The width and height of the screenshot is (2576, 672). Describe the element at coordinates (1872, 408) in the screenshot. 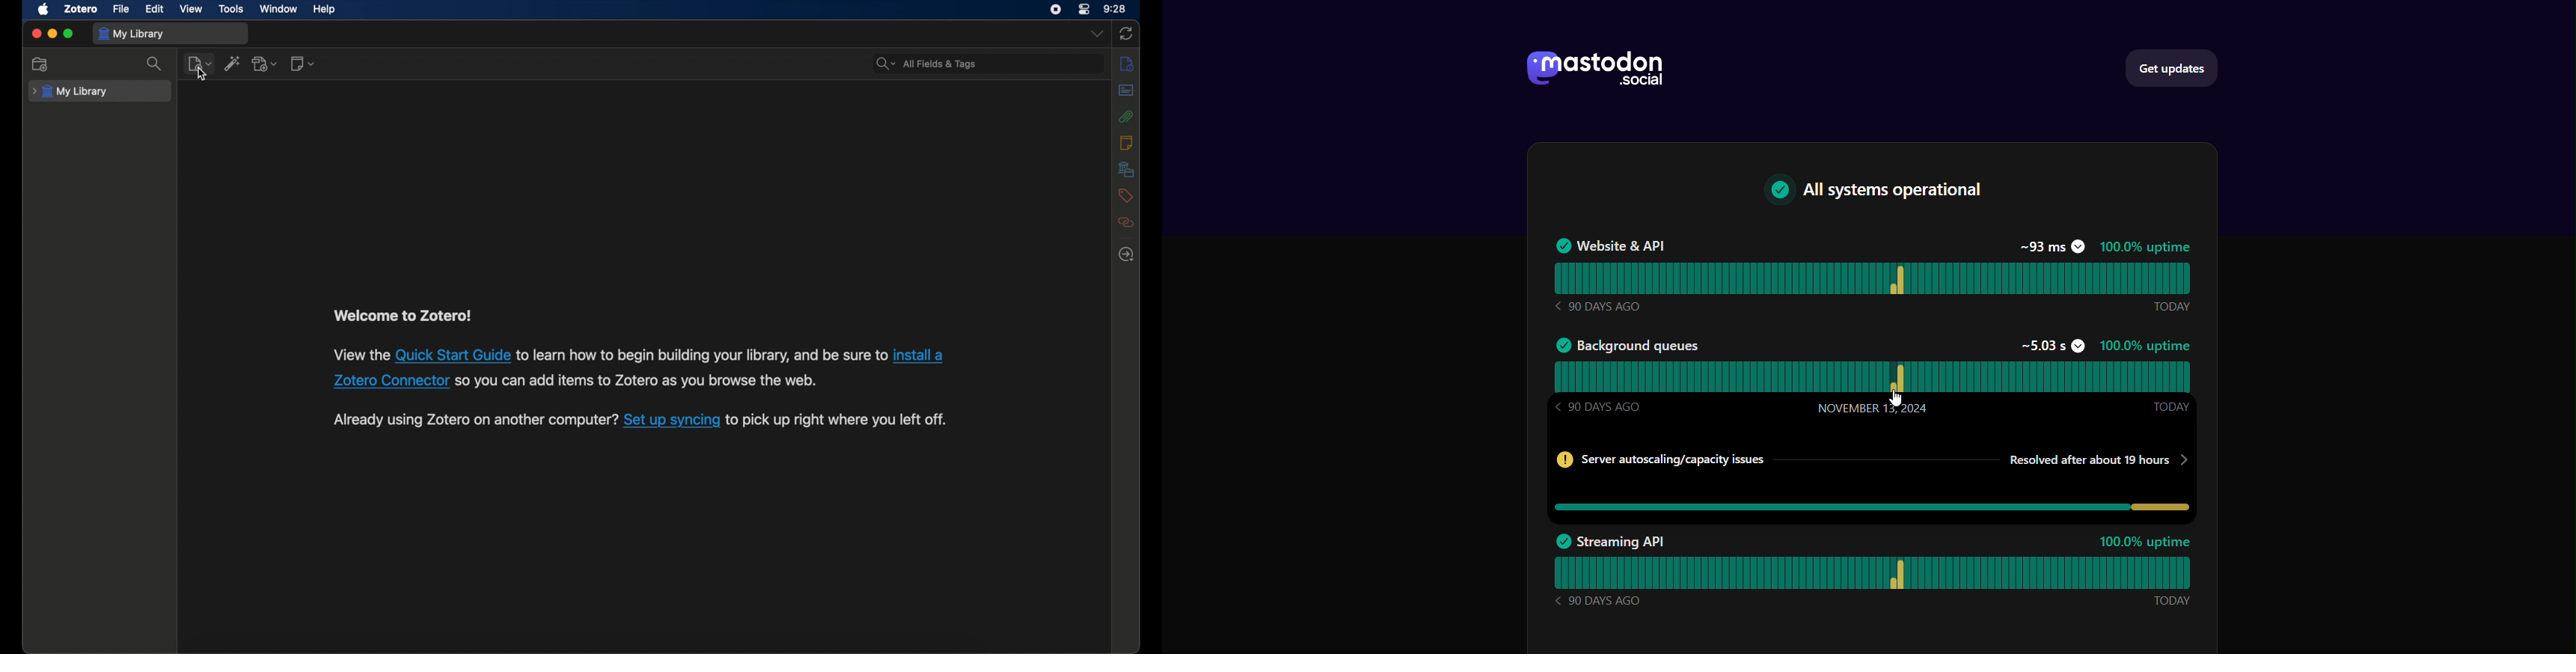

I see `November 13, 2024` at that location.